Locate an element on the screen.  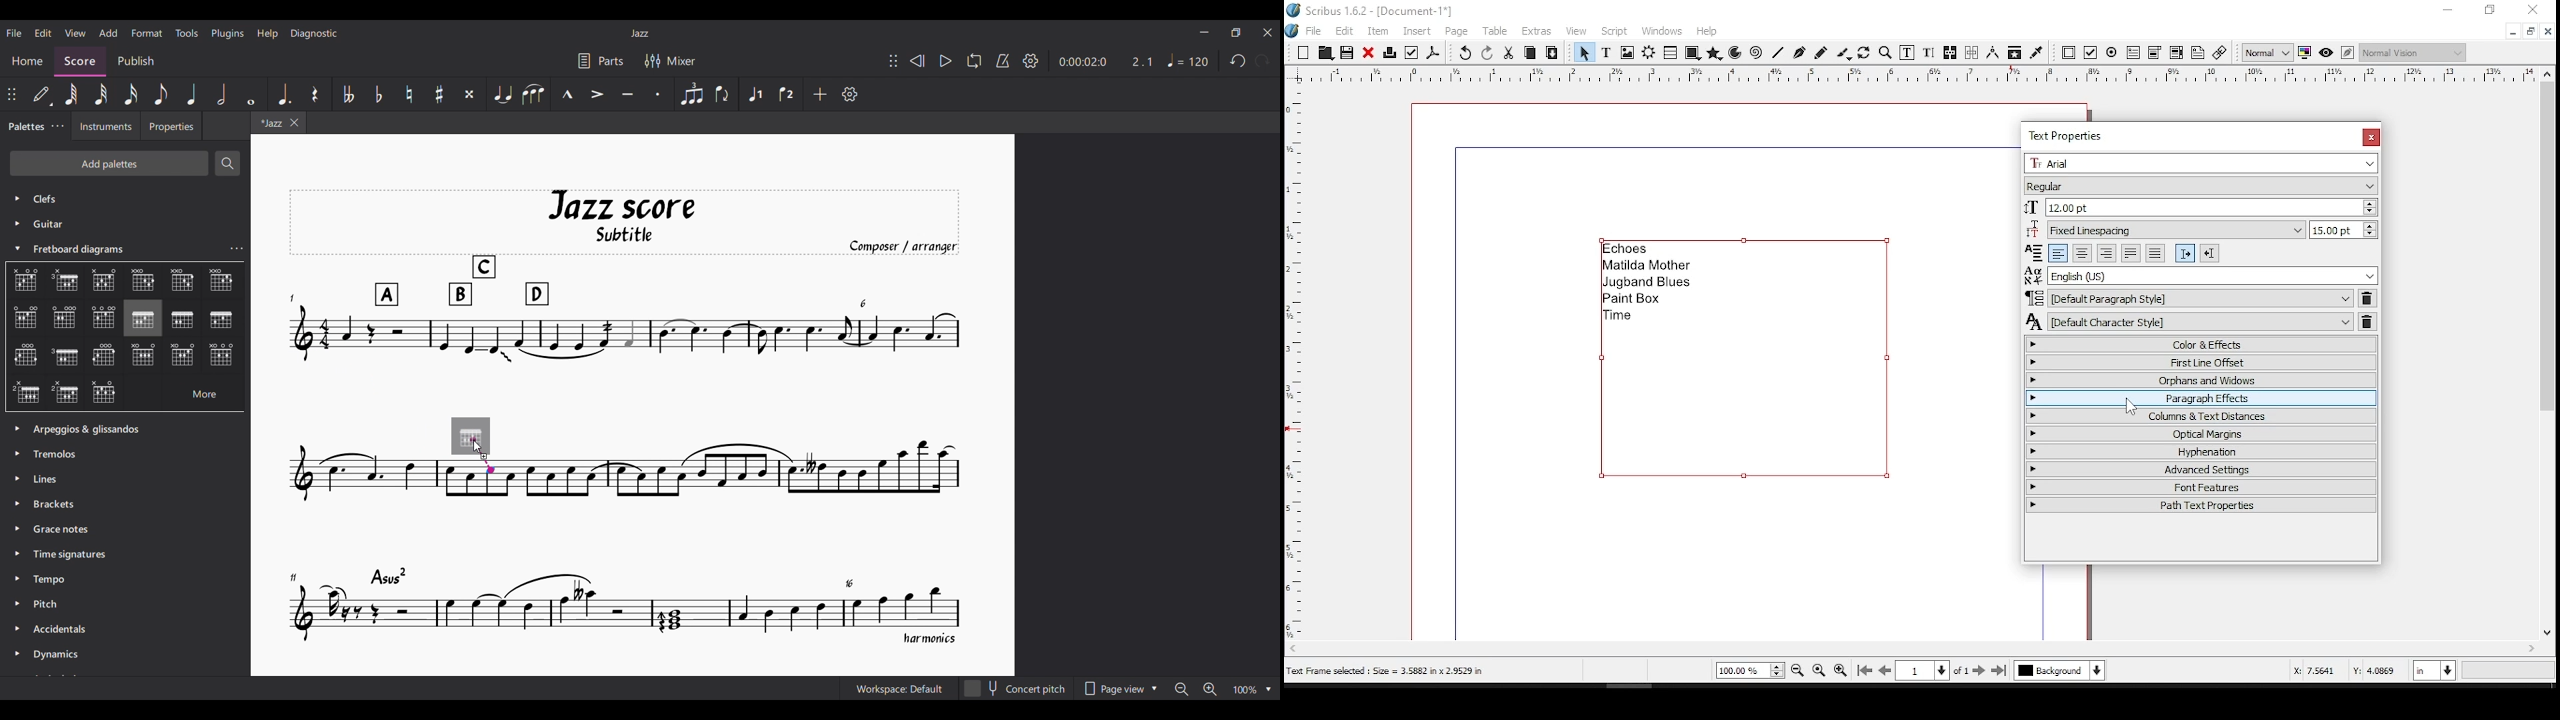
preview mode is located at coordinates (2326, 51).